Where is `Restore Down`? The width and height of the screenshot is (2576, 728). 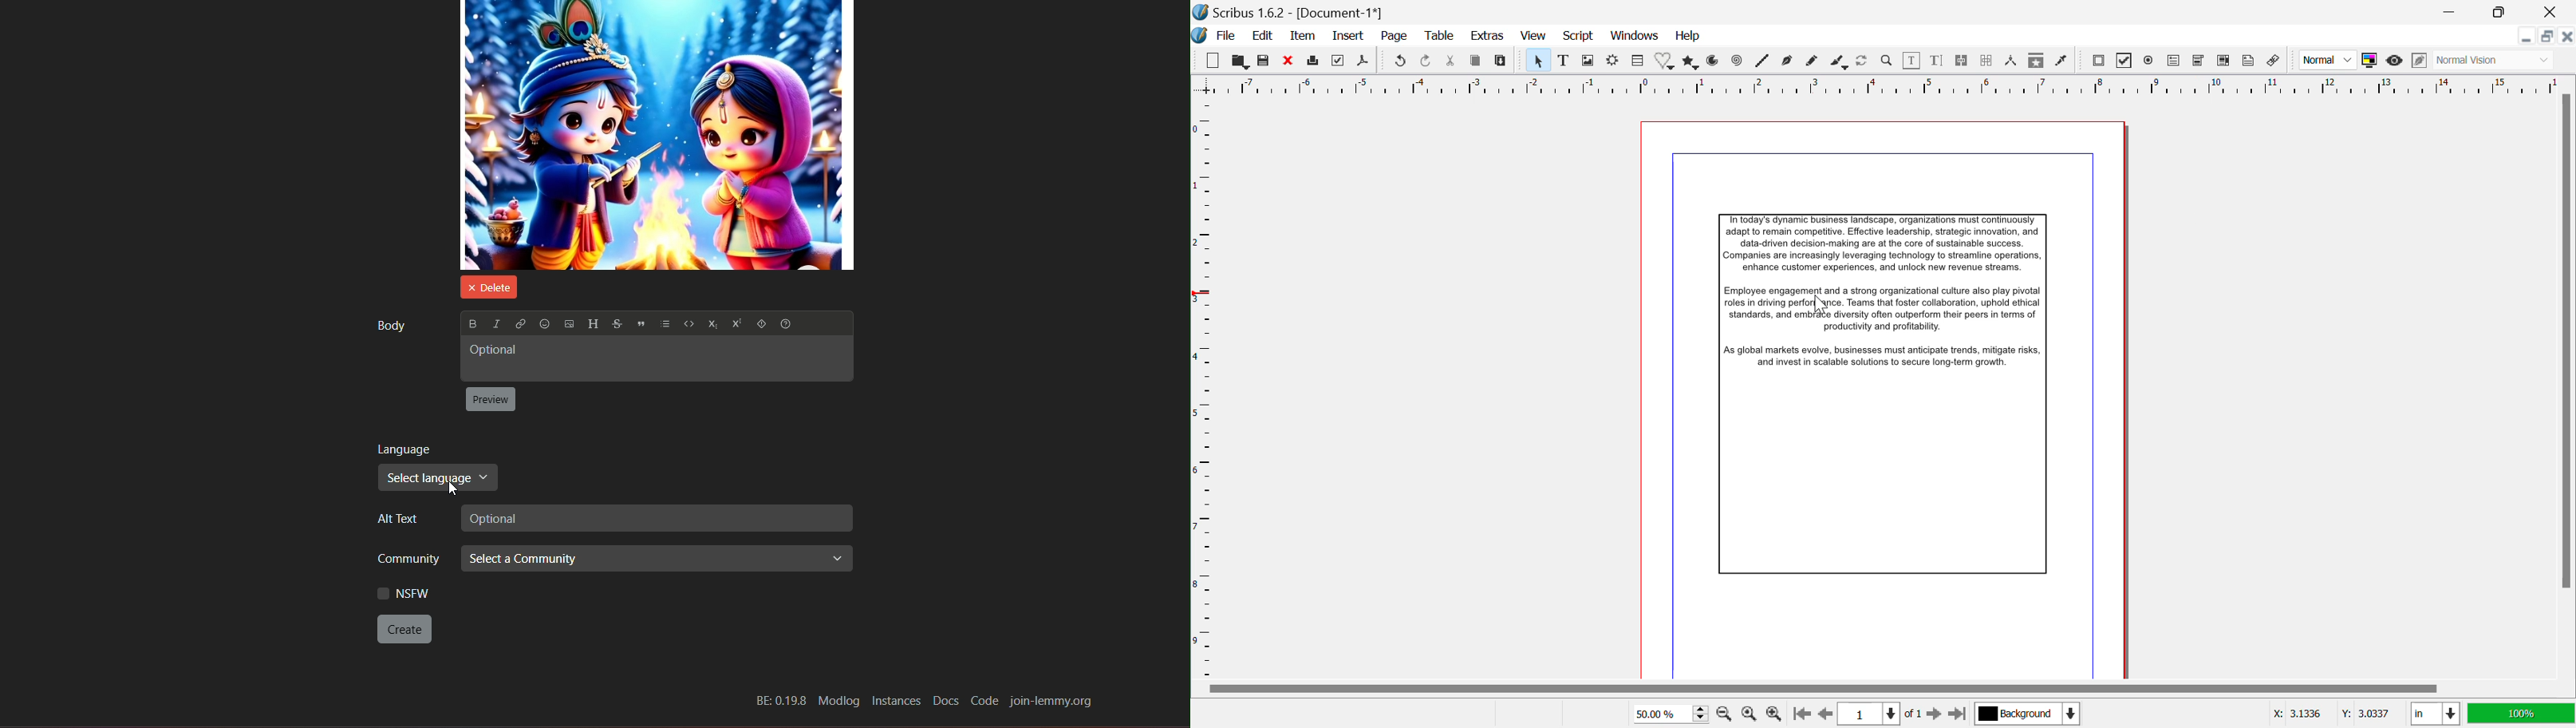
Restore Down is located at coordinates (2454, 11).